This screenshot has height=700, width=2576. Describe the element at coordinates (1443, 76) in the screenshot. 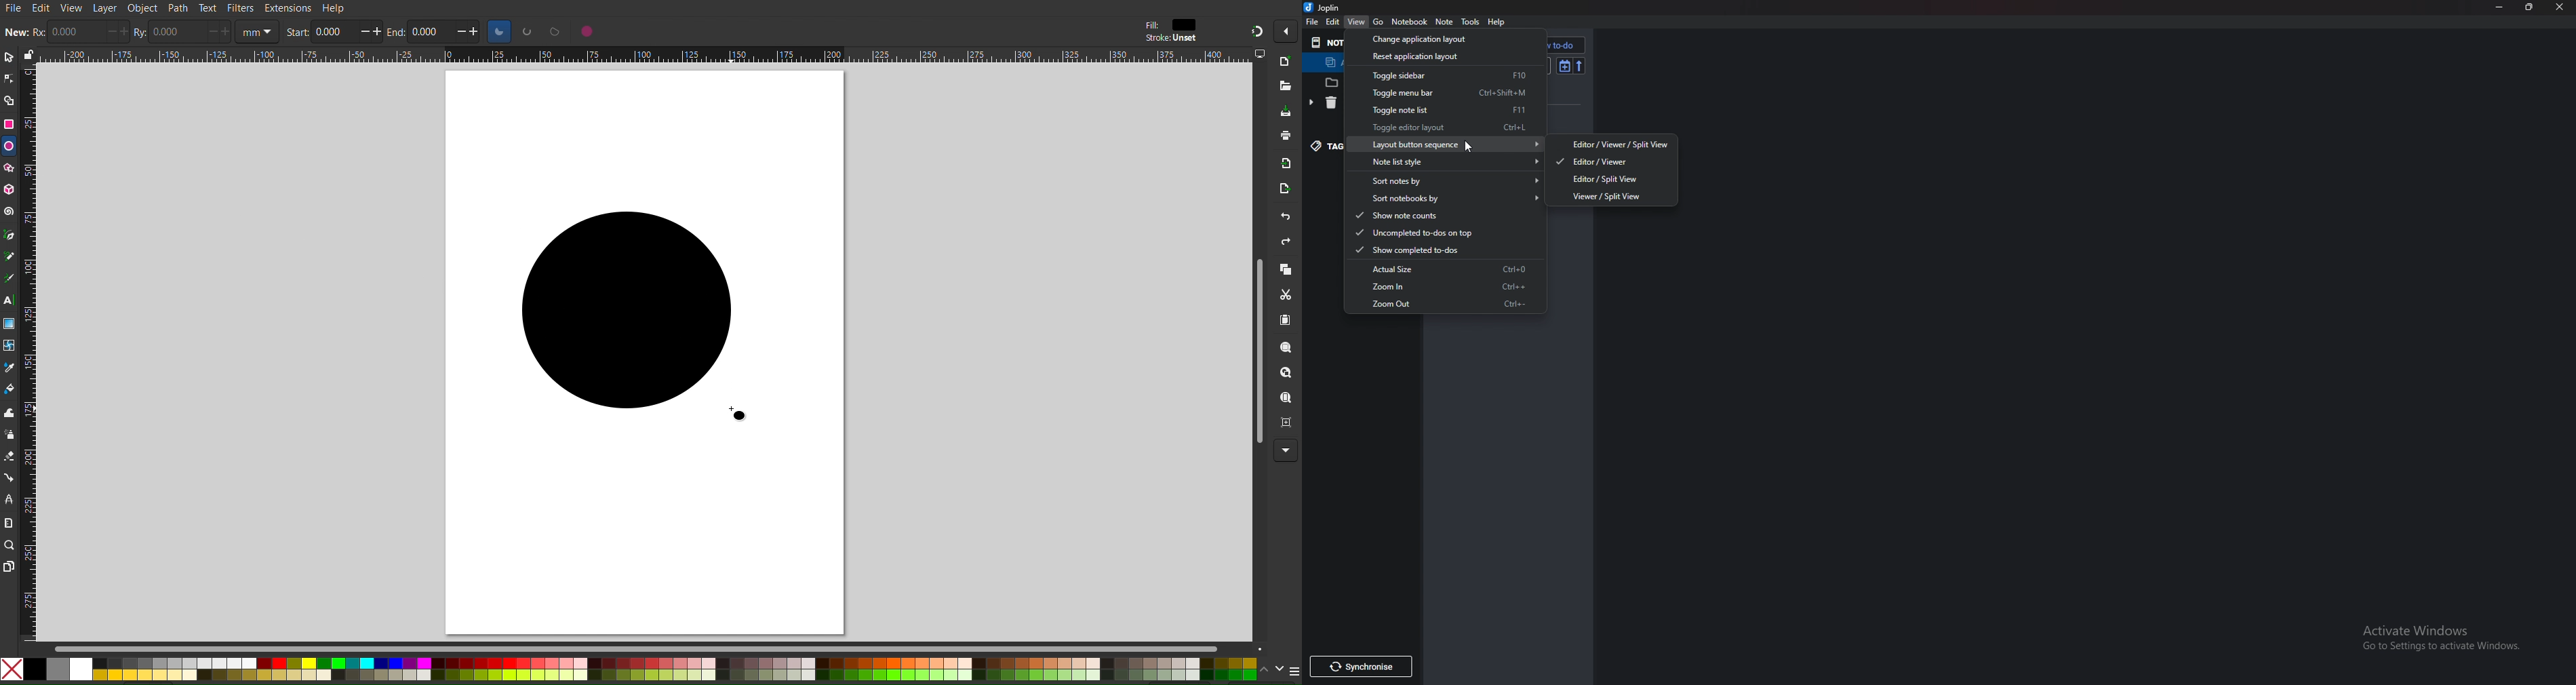

I see `toggle sidebar` at that location.